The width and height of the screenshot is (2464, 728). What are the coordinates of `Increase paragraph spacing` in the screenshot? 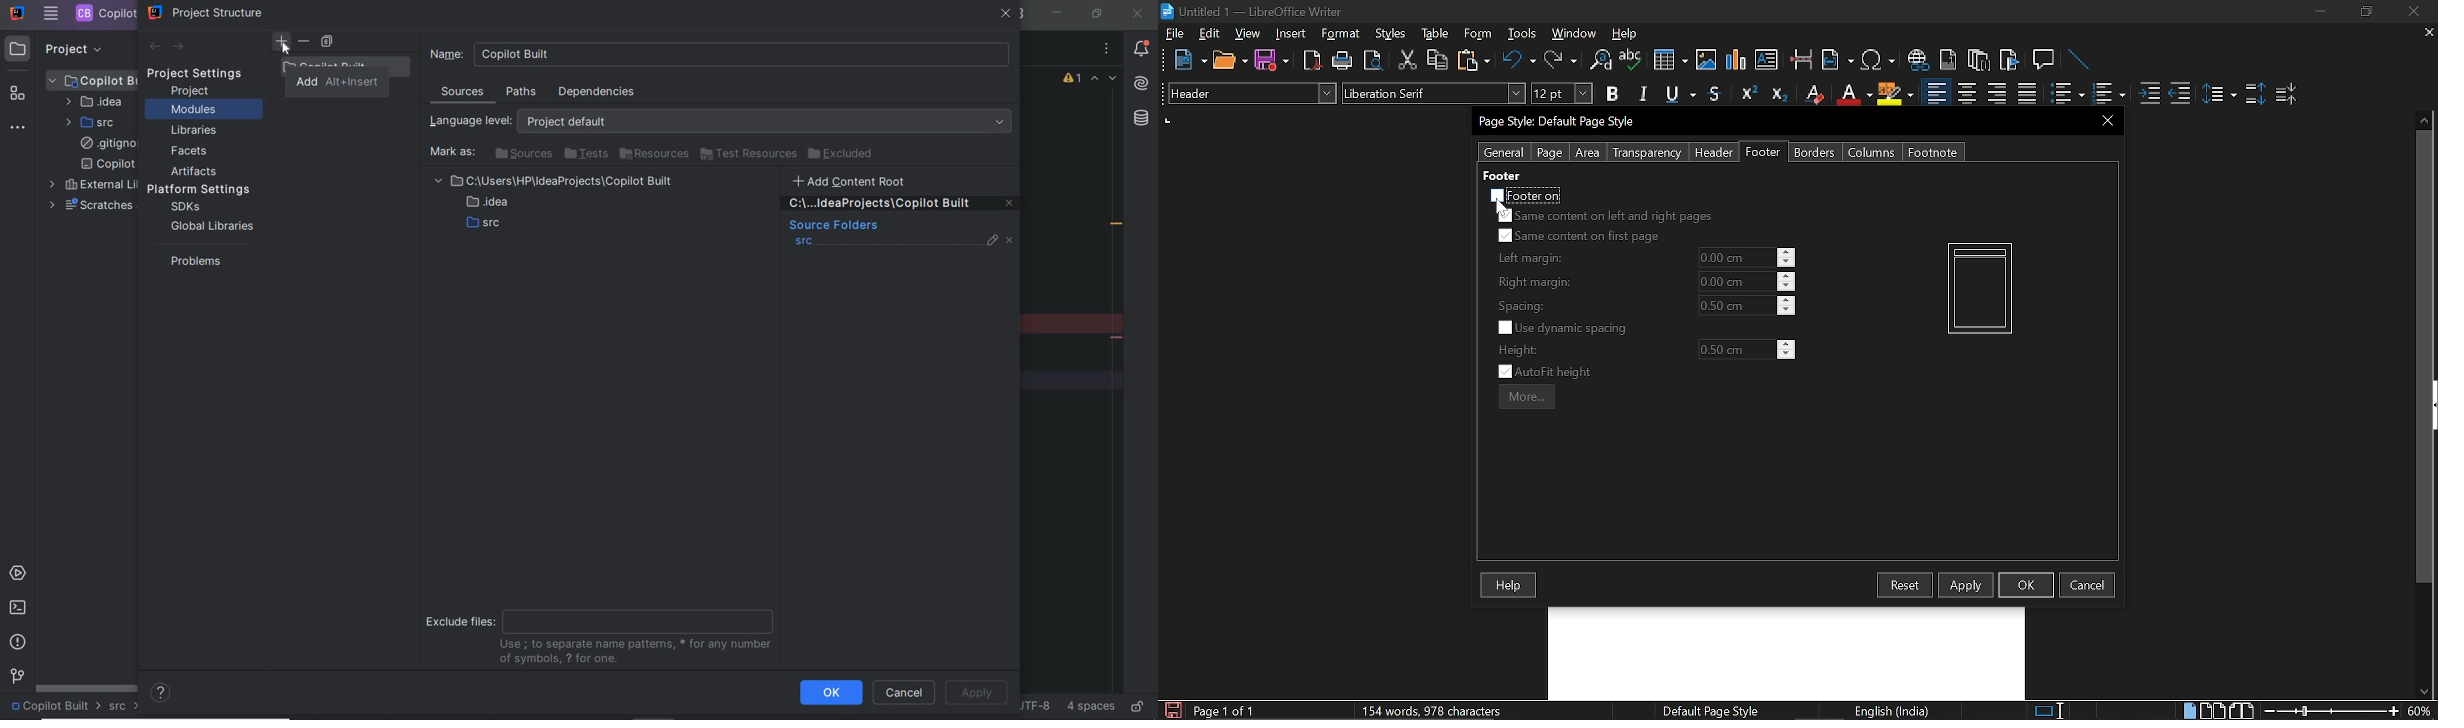 It's located at (2255, 95).